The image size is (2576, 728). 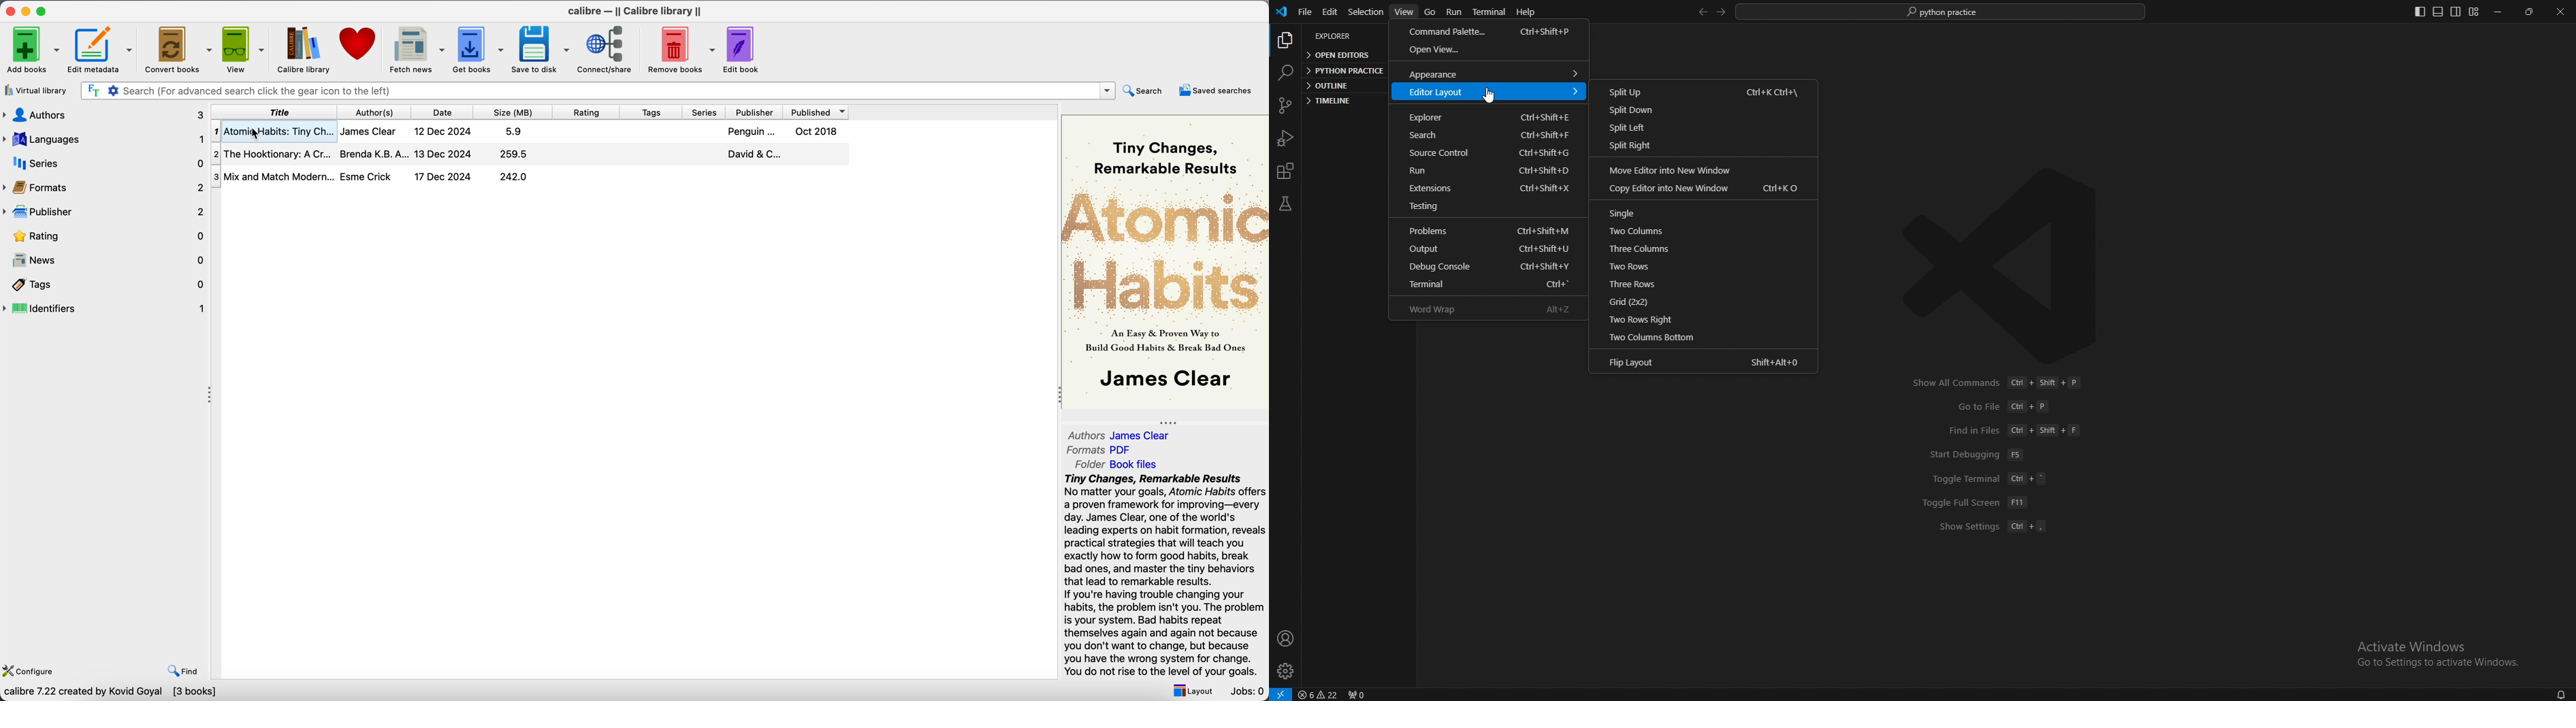 What do you see at coordinates (444, 153) in the screenshot?
I see `13 Dec 2024` at bounding box center [444, 153].